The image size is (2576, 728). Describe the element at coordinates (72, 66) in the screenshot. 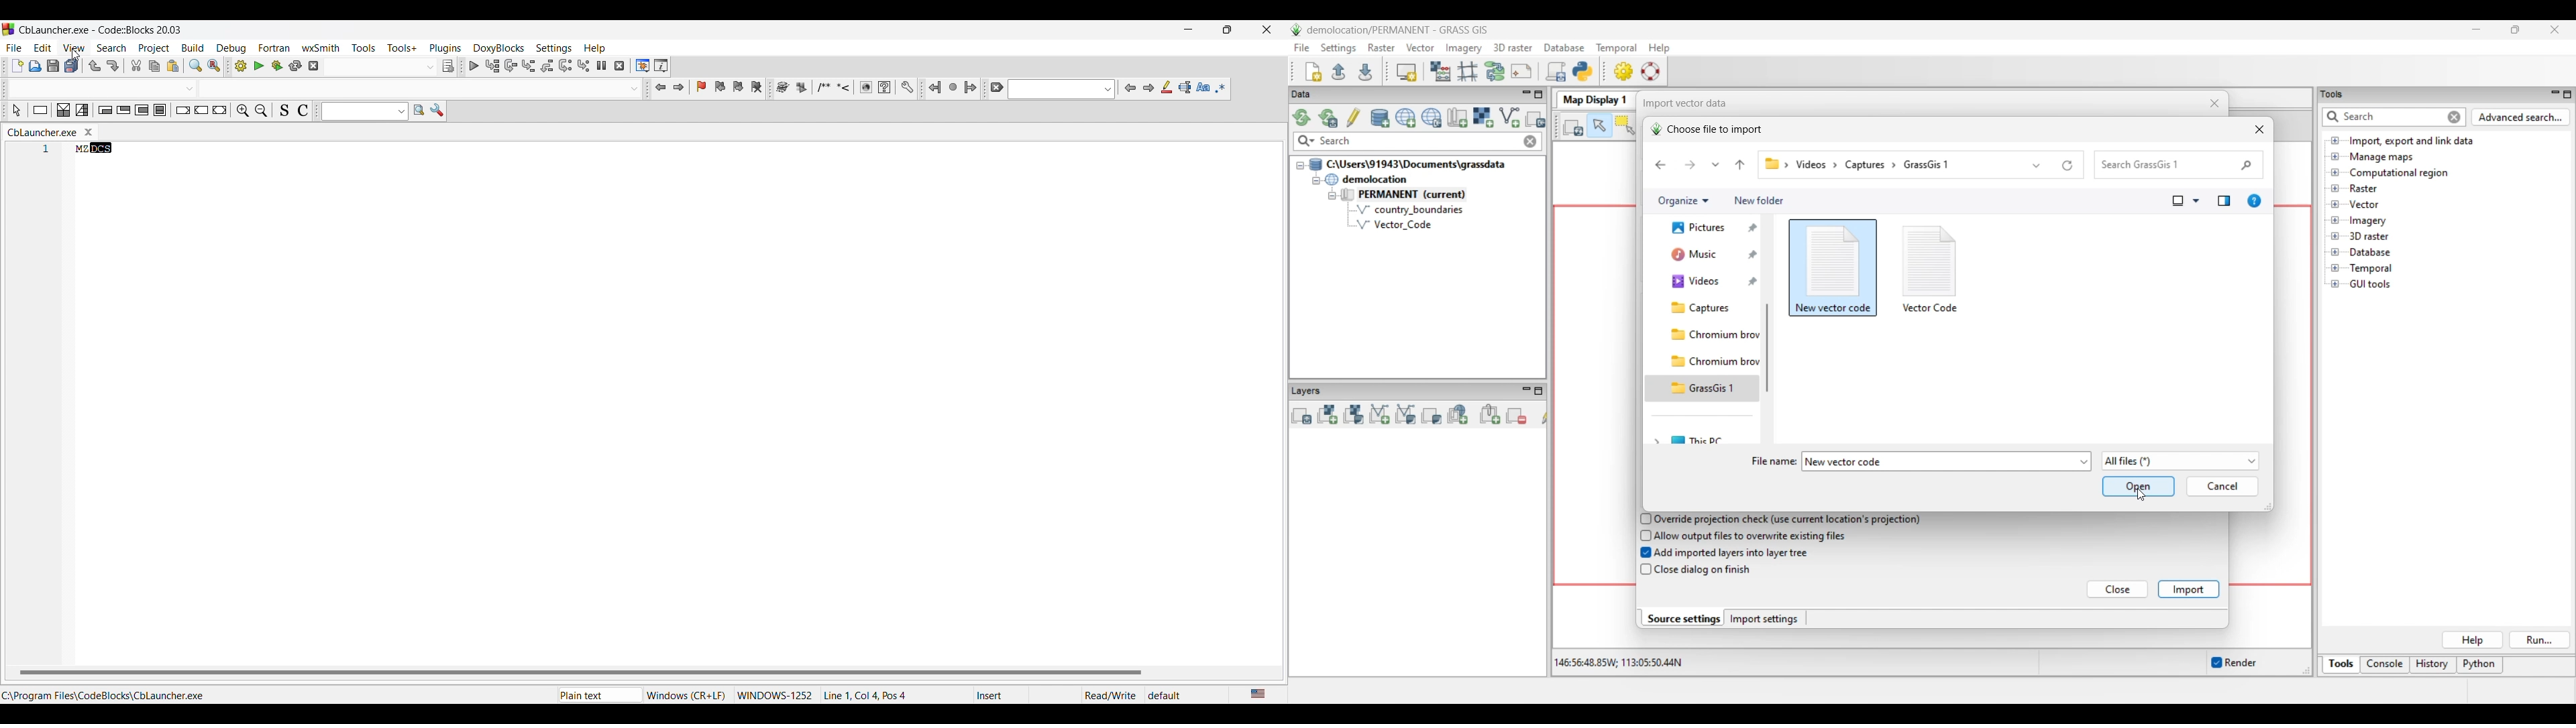

I see `Save everything` at that location.